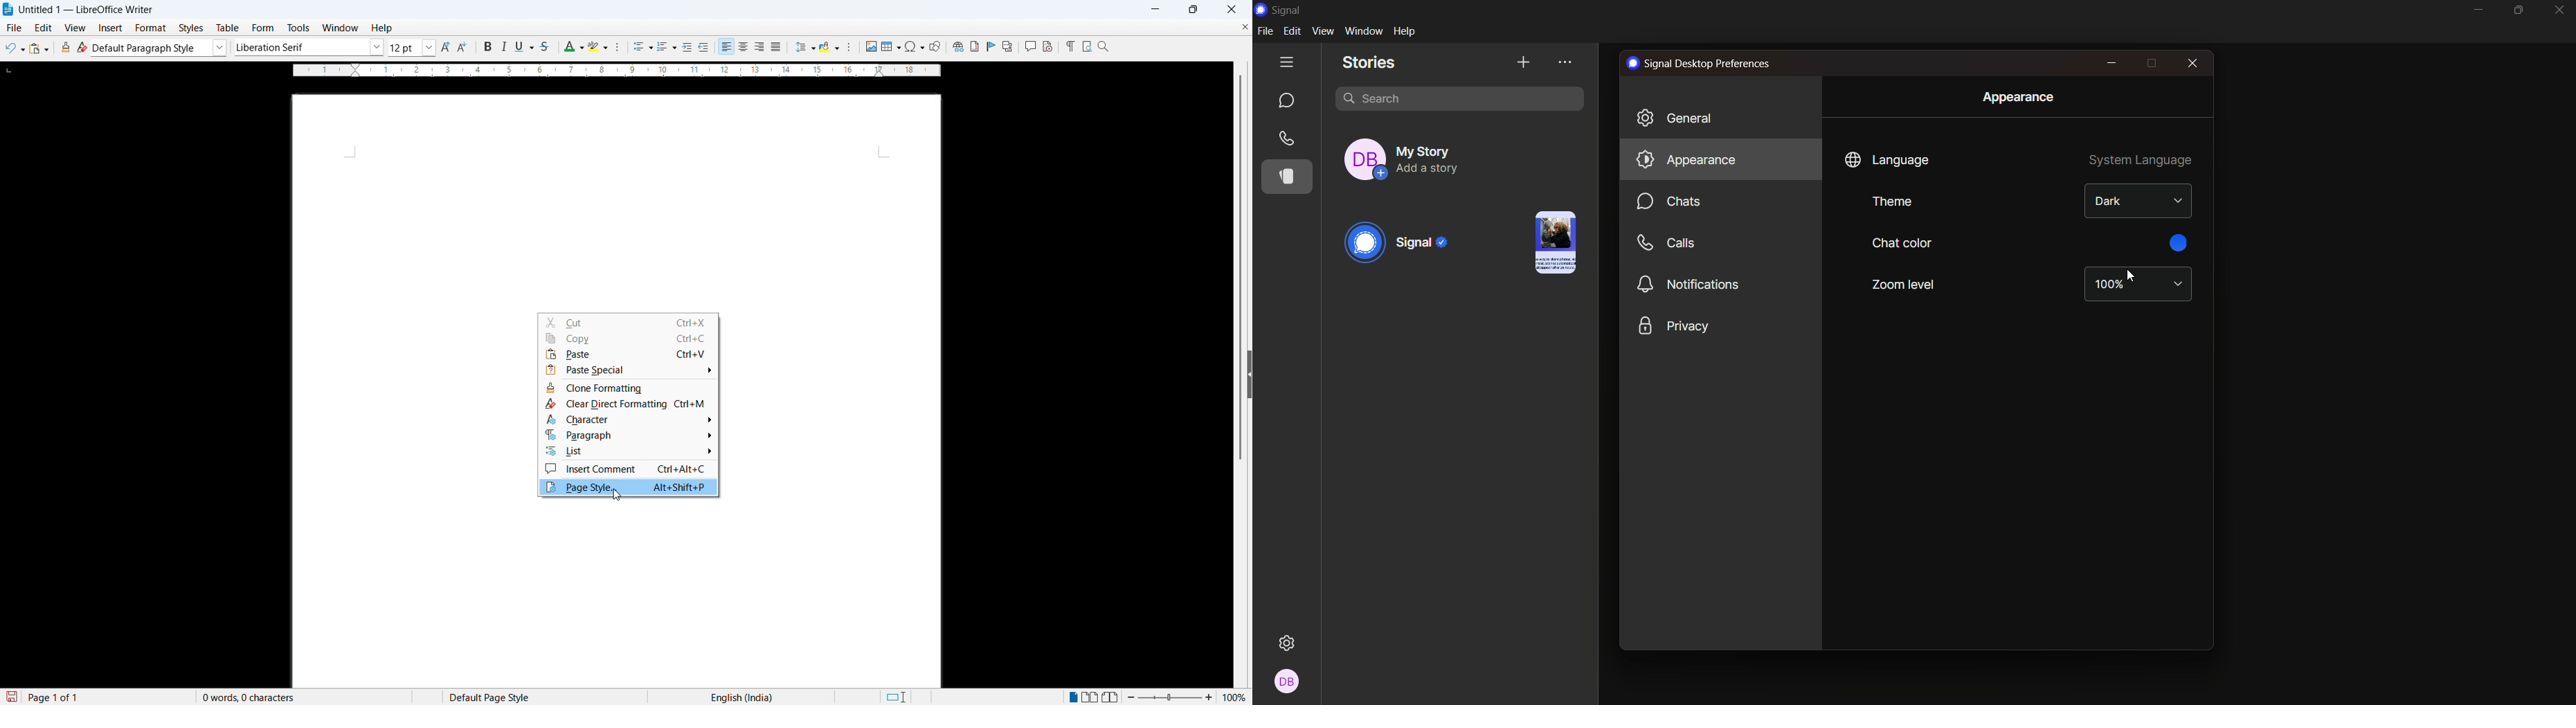 Image resolution: width=2576 pixels, height=728 pixels. What do you see at coordinates (1008, 46) in the screenshot?
I see `Insert cross reference ` at bounding box center [1008, 46].